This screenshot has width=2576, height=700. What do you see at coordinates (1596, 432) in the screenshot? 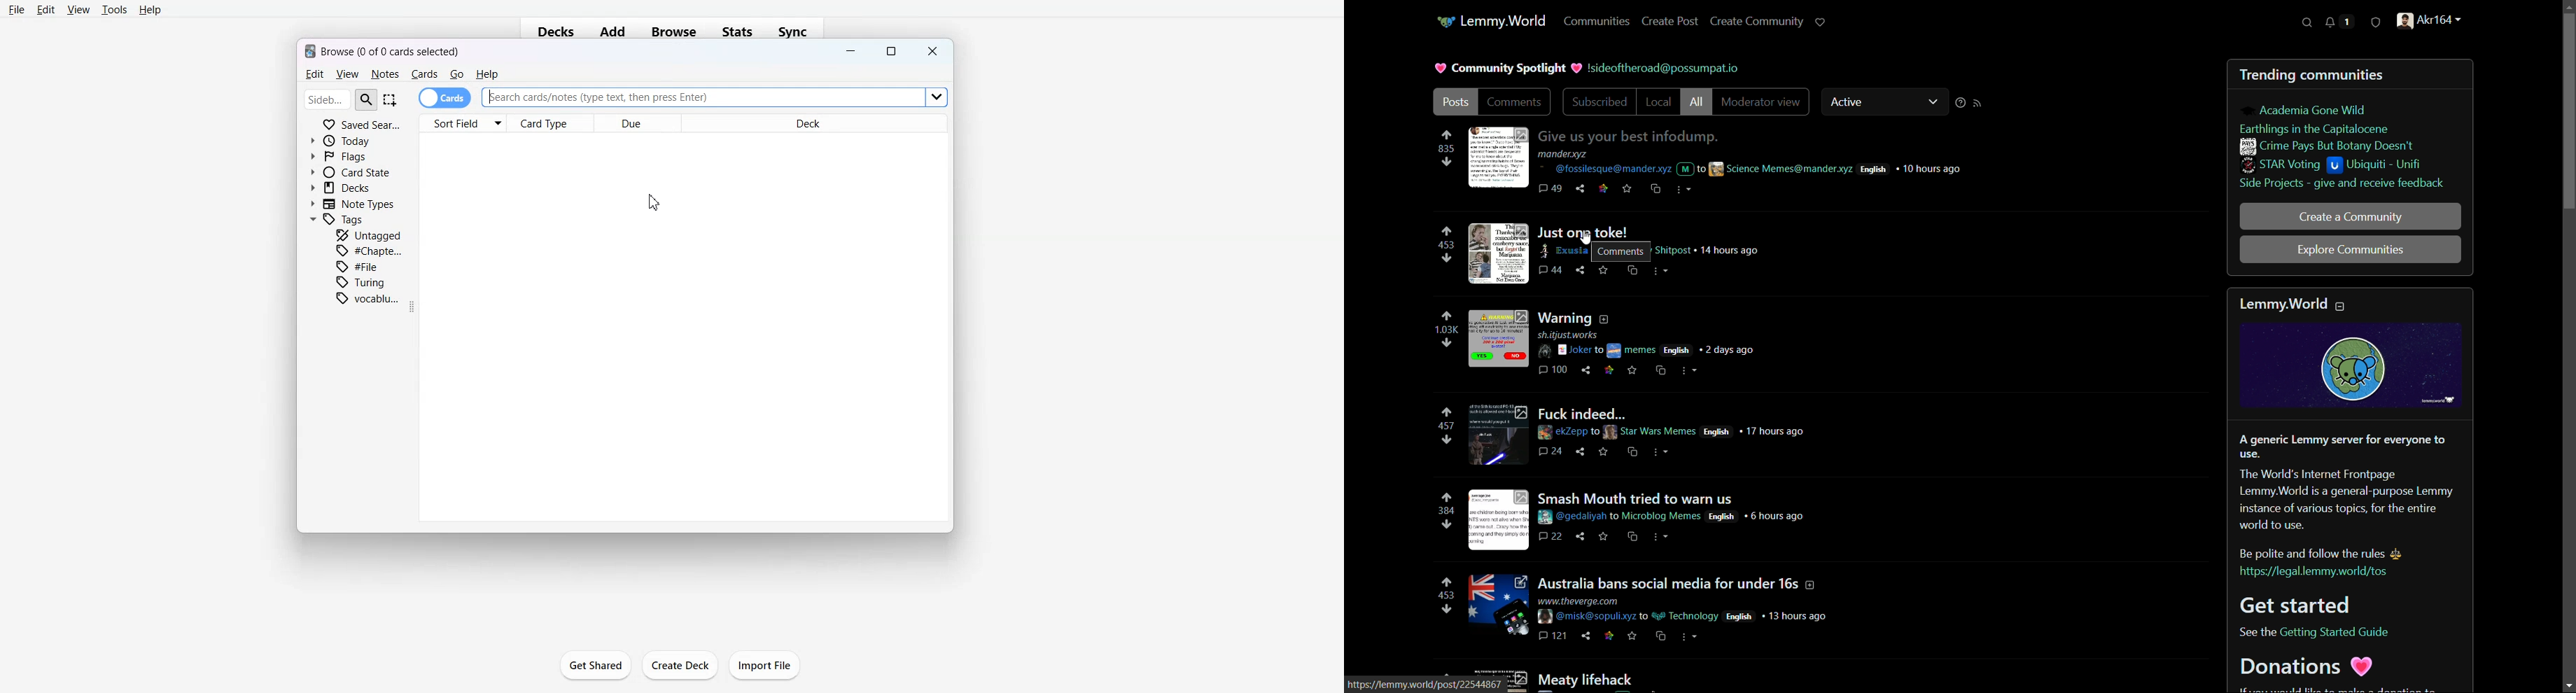
I see `to` at bounding box center [1596, 432].